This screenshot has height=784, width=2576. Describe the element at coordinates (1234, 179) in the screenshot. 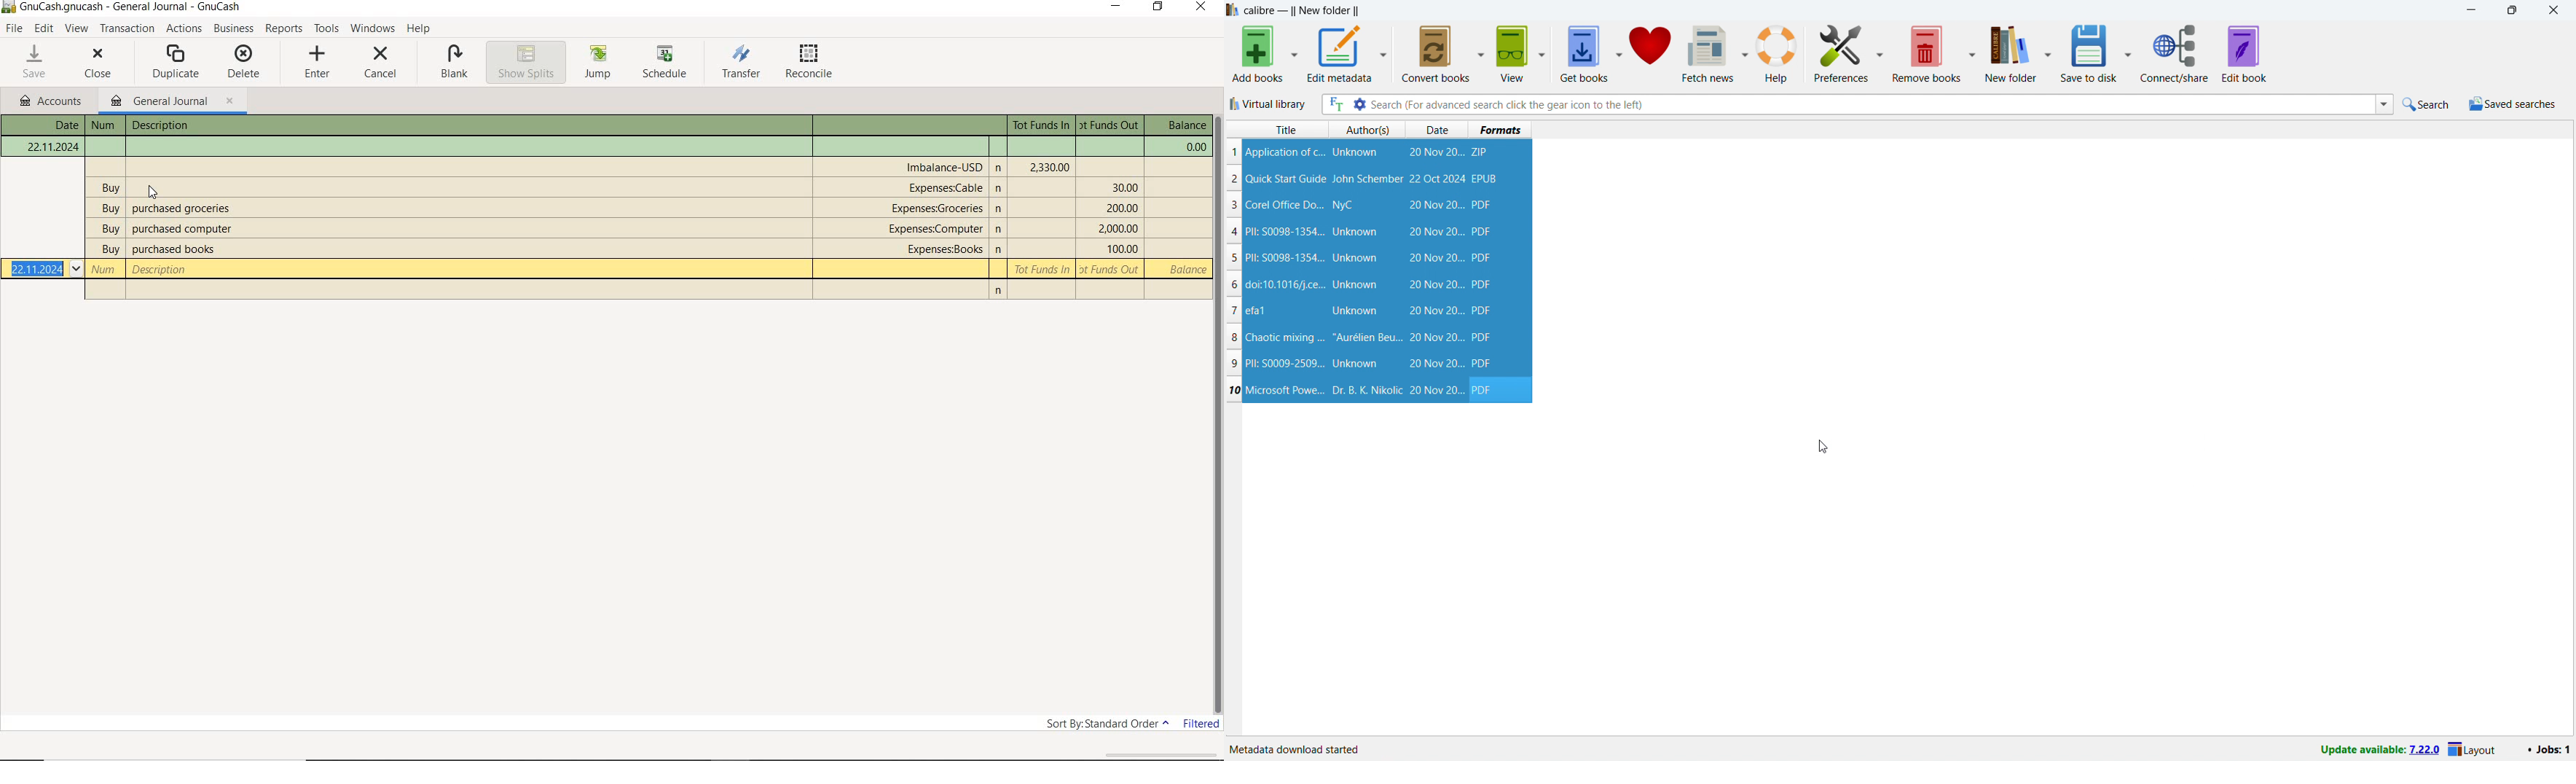

I see `2` at that location.